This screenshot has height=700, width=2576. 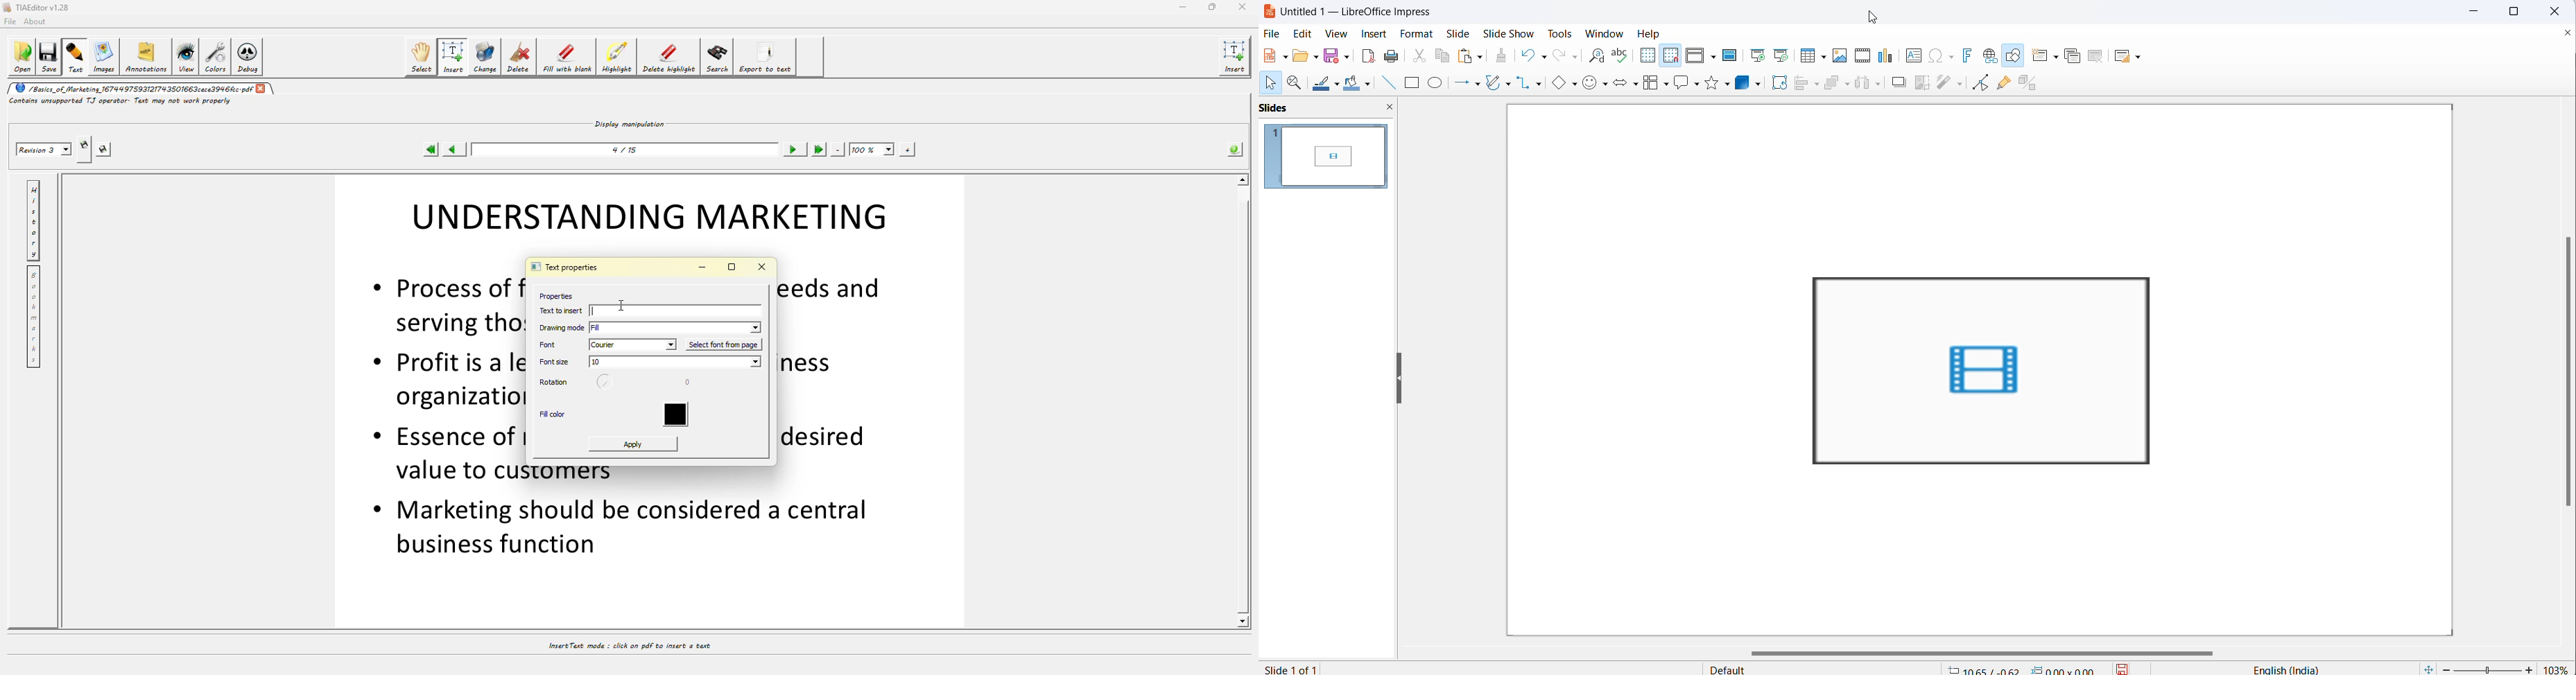 What do you see at coordinates (1462, 34) in the screenshot?
I see `slide` at bounding box center [1462, 34].